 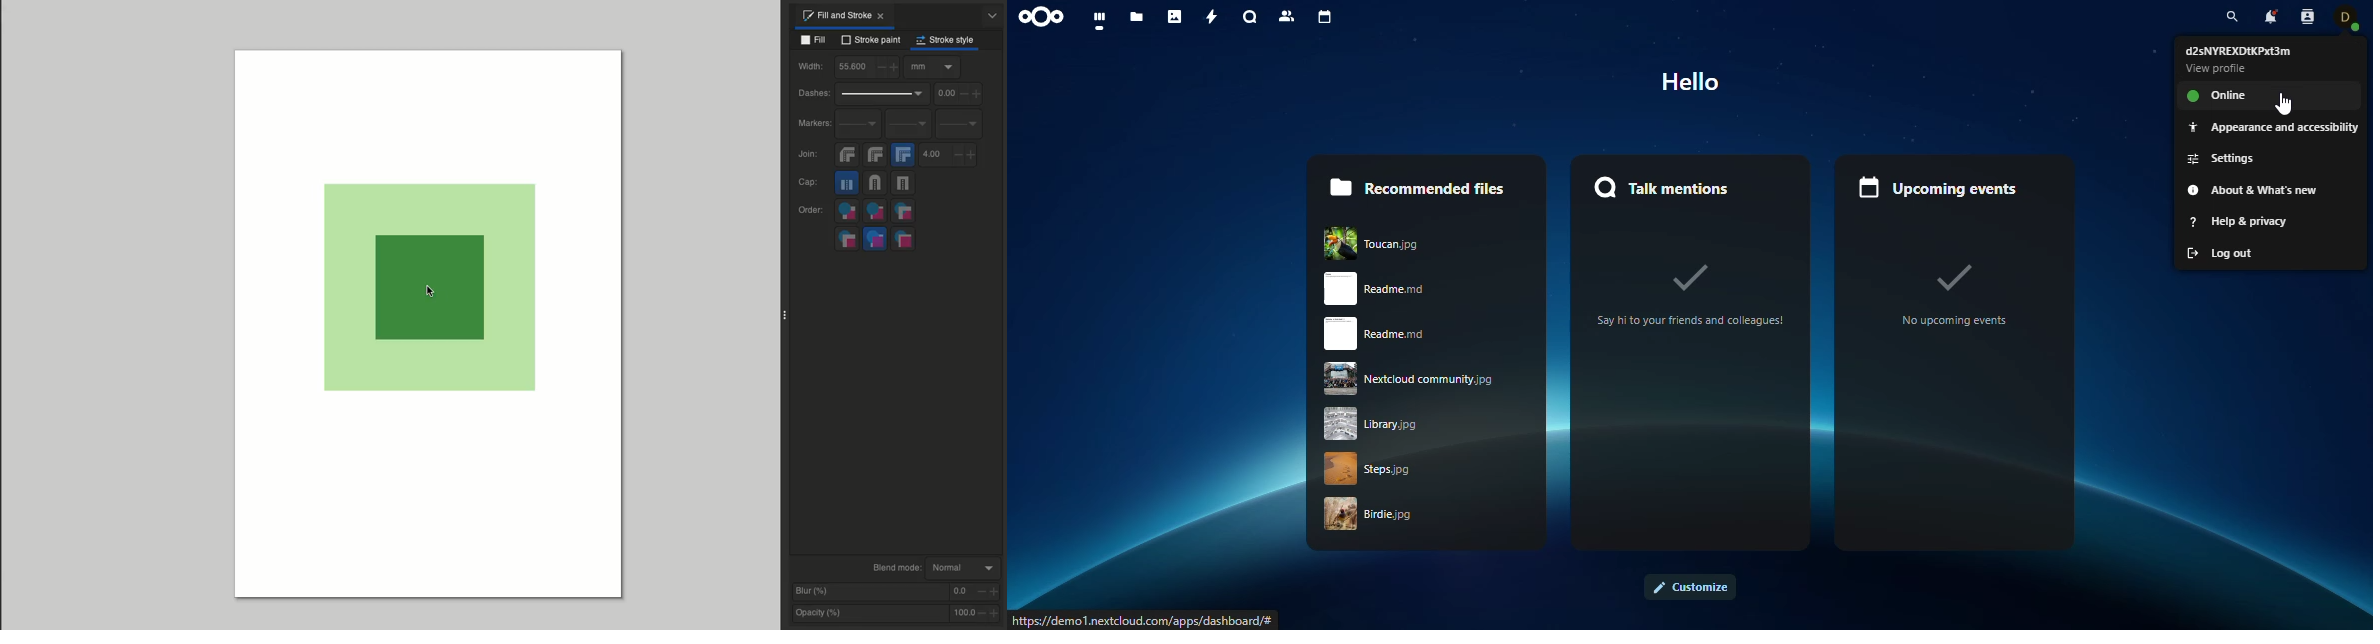 I want to click on Blend mode, so click(x=895, y=567).